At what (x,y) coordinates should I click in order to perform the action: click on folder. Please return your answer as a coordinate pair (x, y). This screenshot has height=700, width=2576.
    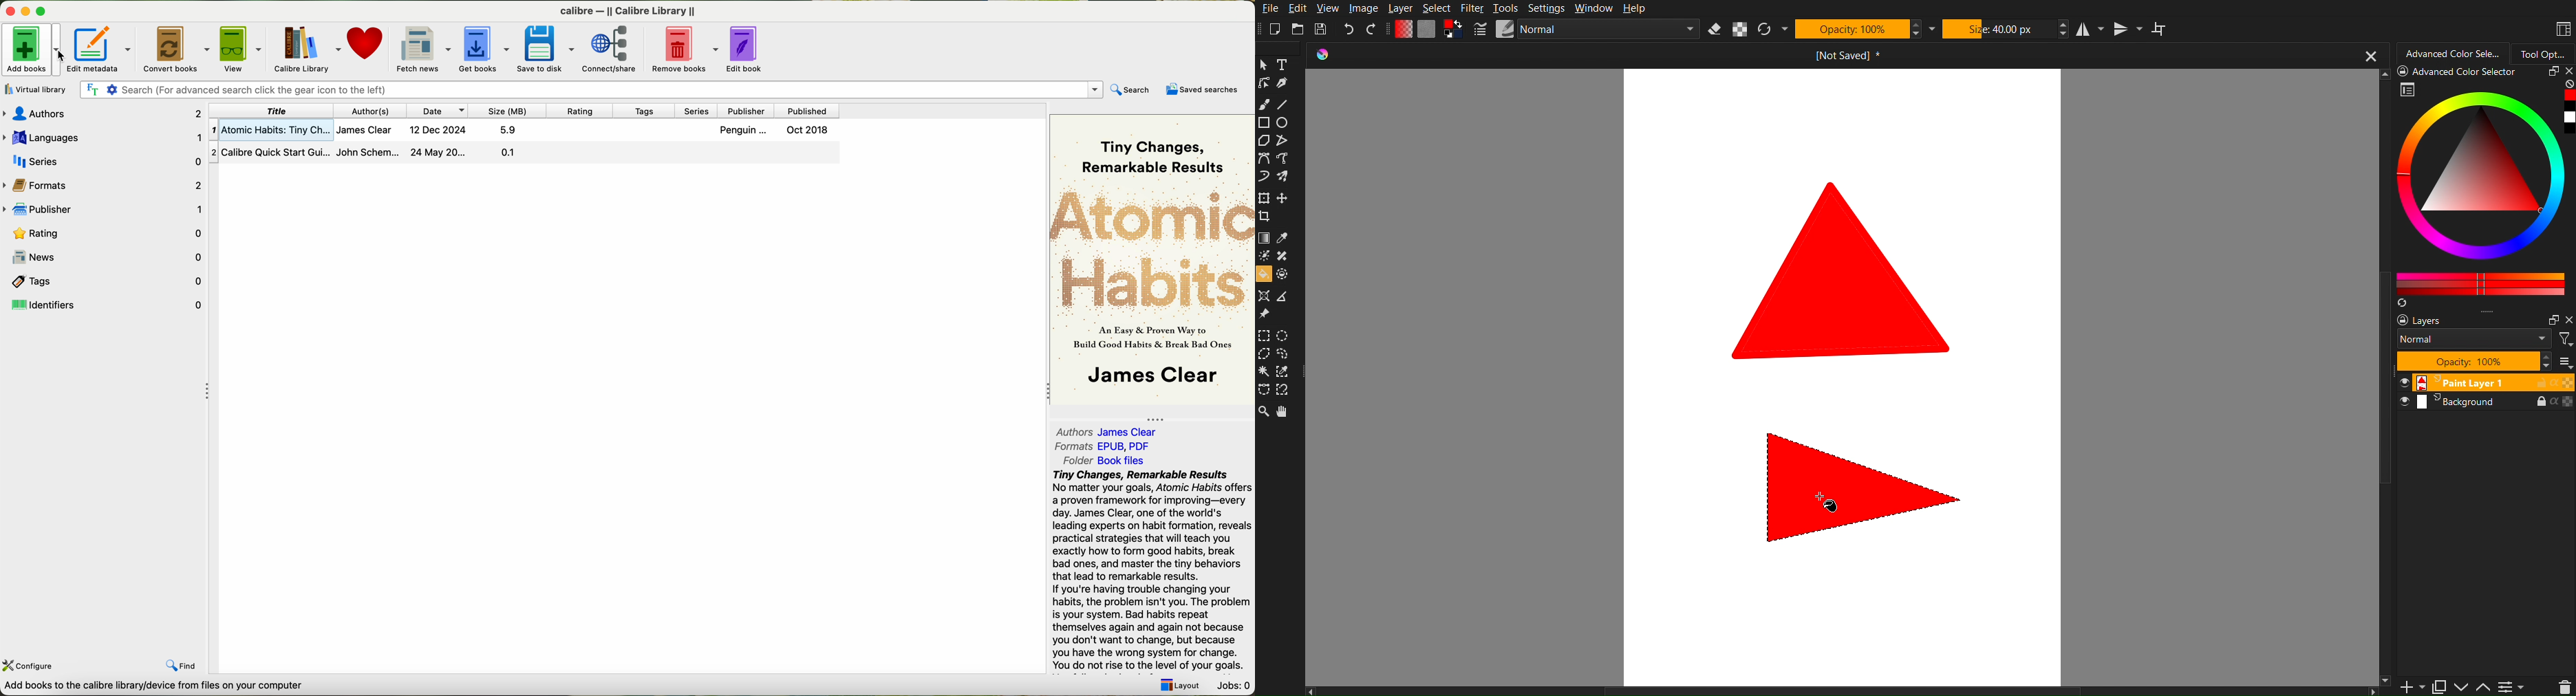
    Looking at the image, I should click on (1103, 461).